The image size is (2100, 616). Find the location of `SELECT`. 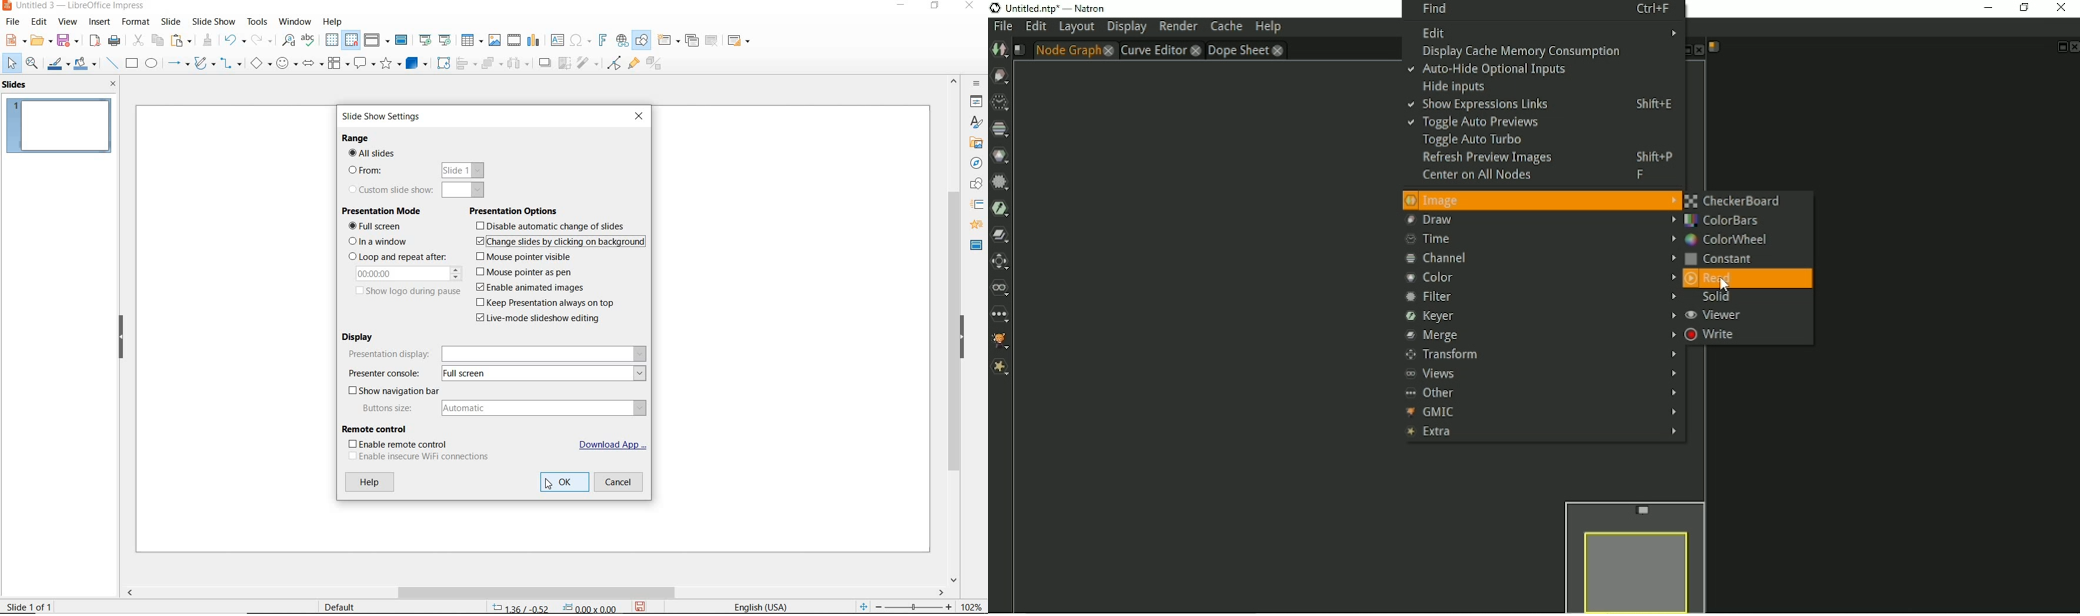

SELECT is located at coordinates (9, 62).